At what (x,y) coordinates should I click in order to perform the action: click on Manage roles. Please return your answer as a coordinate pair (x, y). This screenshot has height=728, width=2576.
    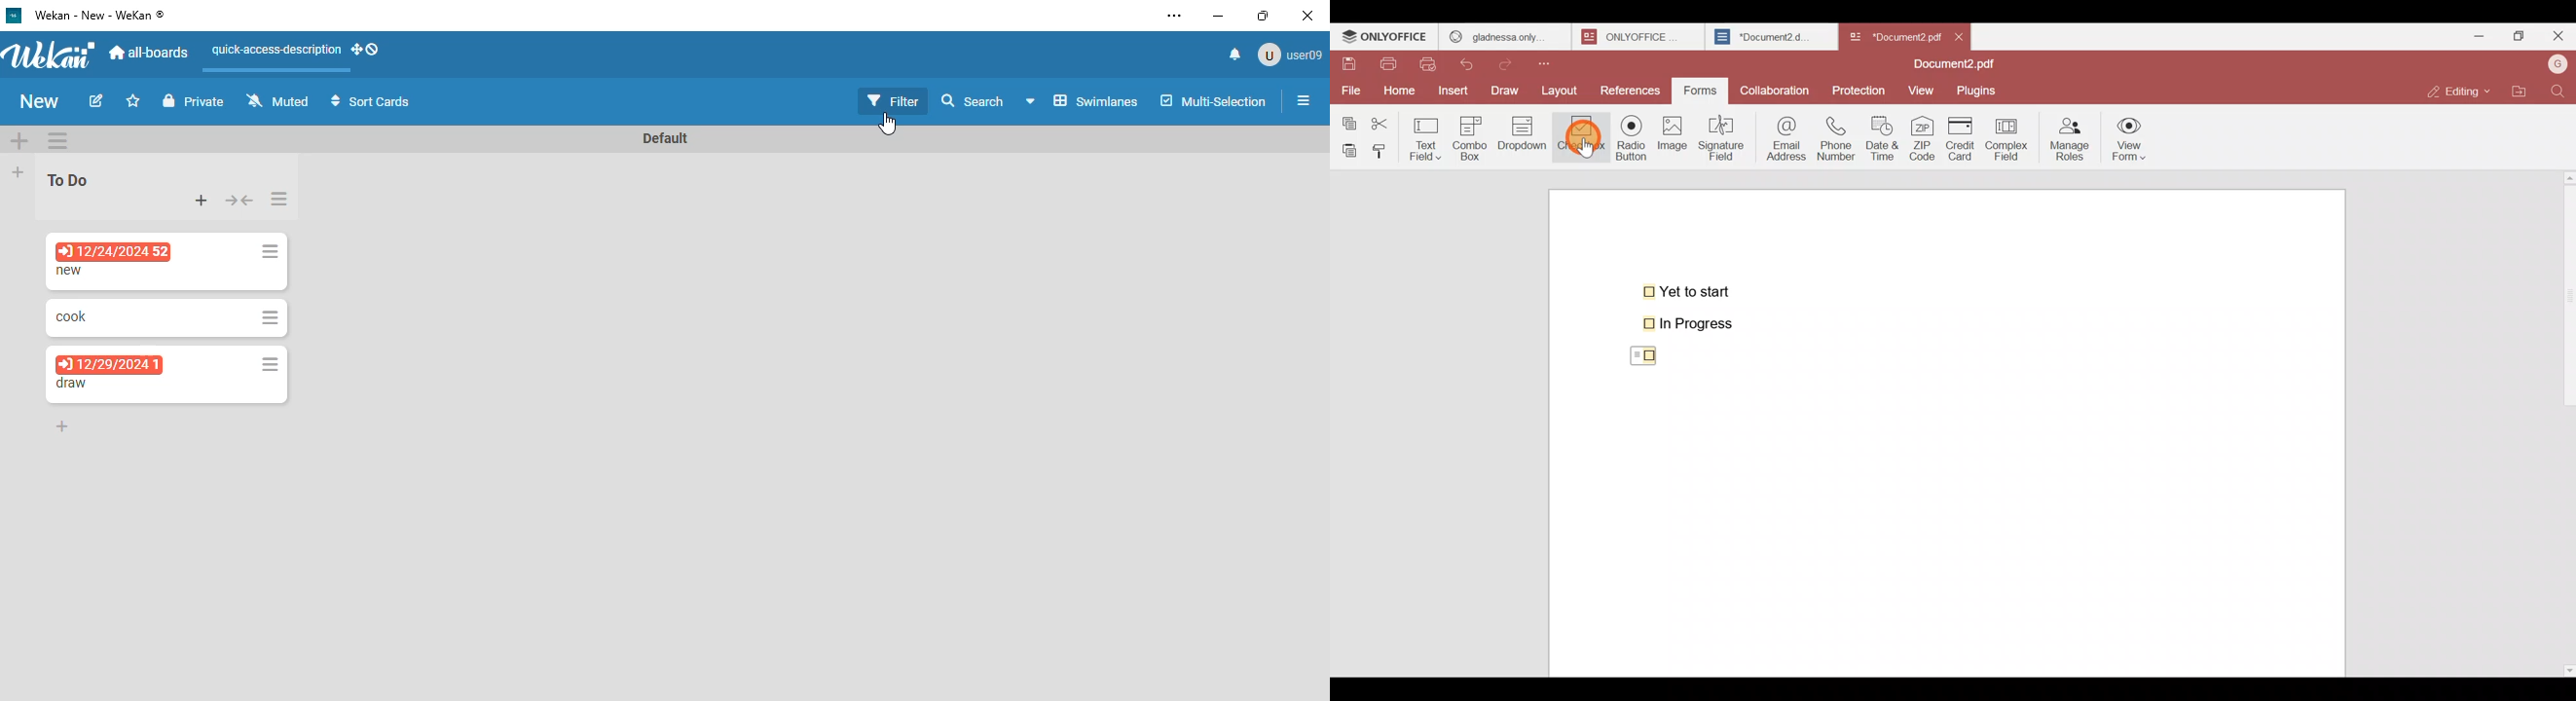
    Looking at the image, I should click on (2070, 136).